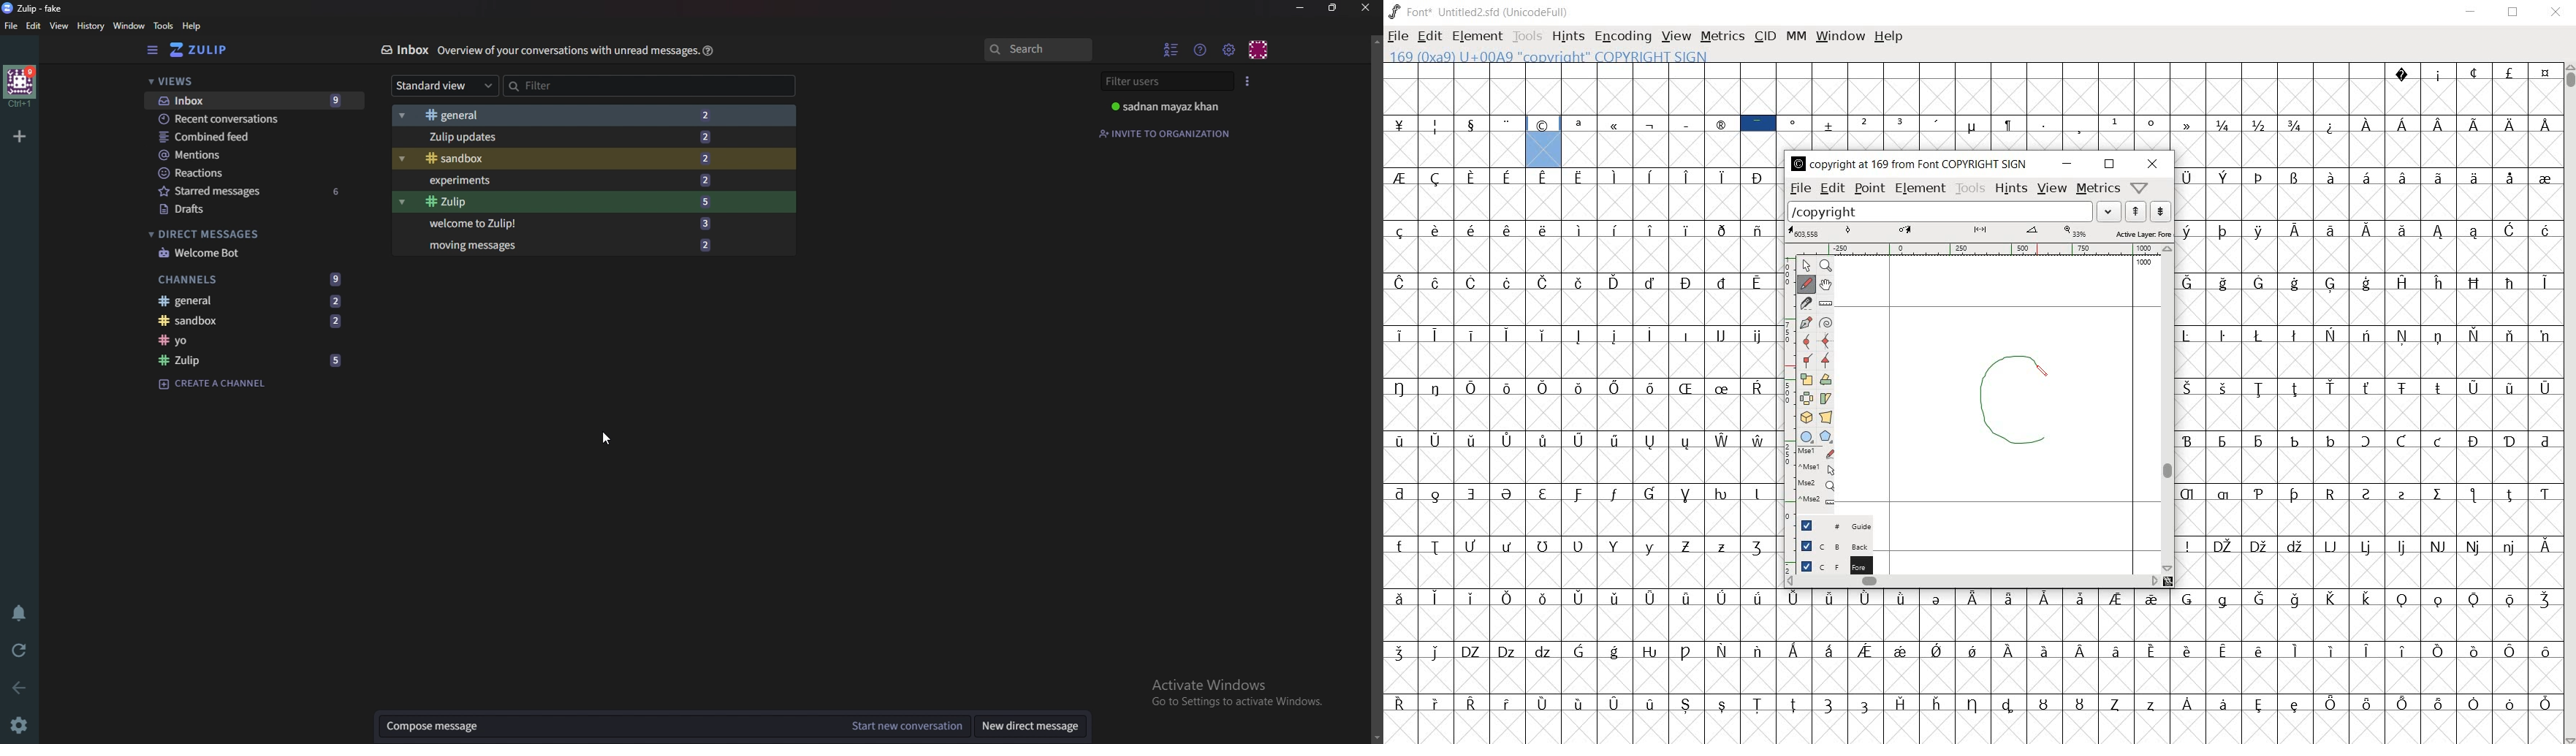 Image resolution: width=2576 pixels, height=756 pixels. Describe the element at coordinates (1367, 8) in the screenshot. I see `close` at that location.